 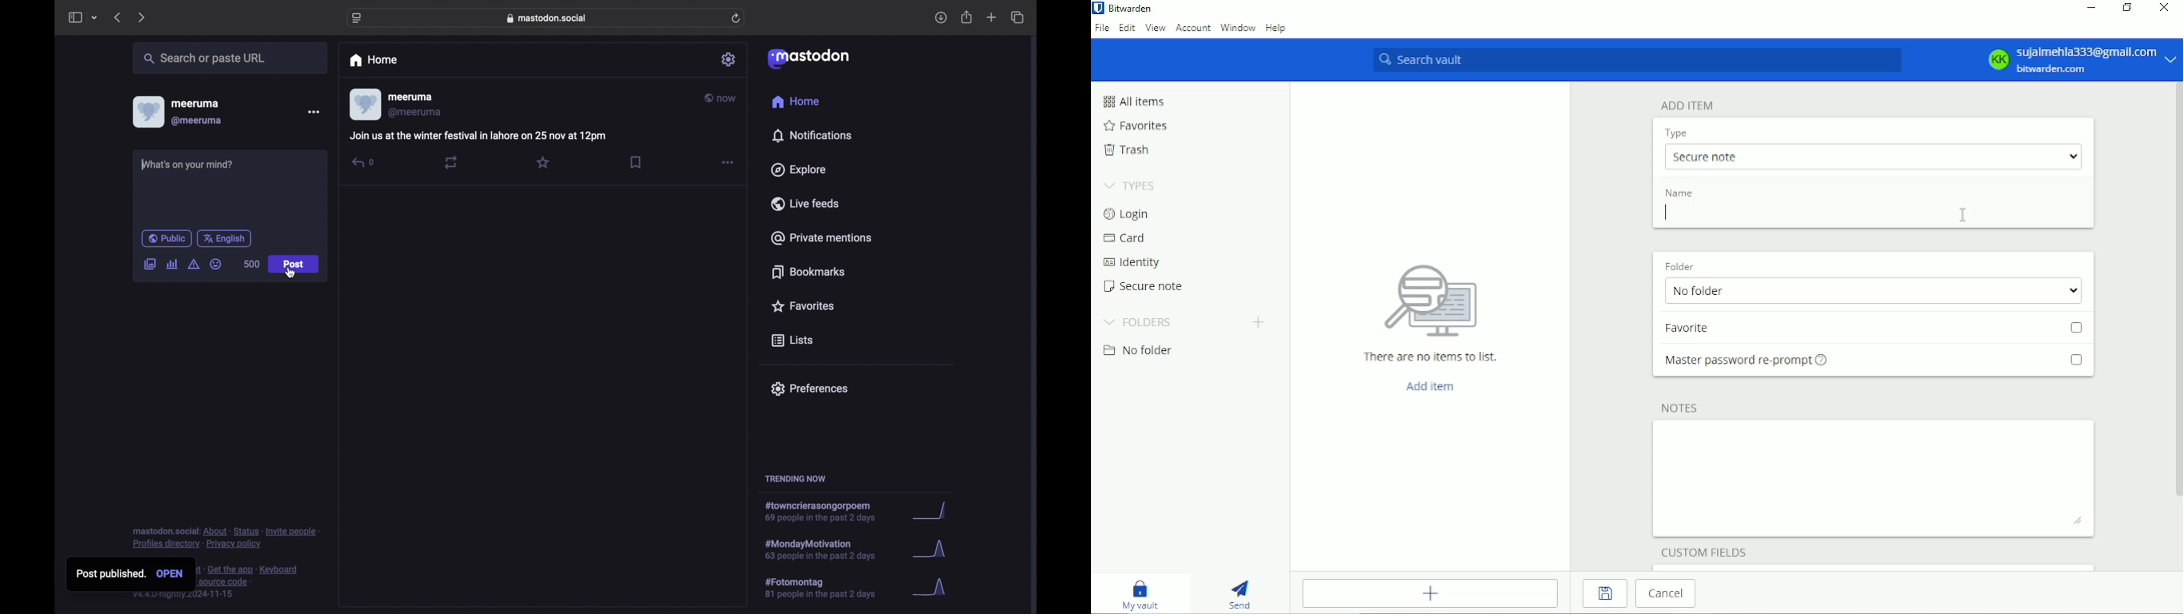 What do you see at coordinates (1635, 61) in the screenshot?
I see `Search vault` at bounding box center [1635, 61].